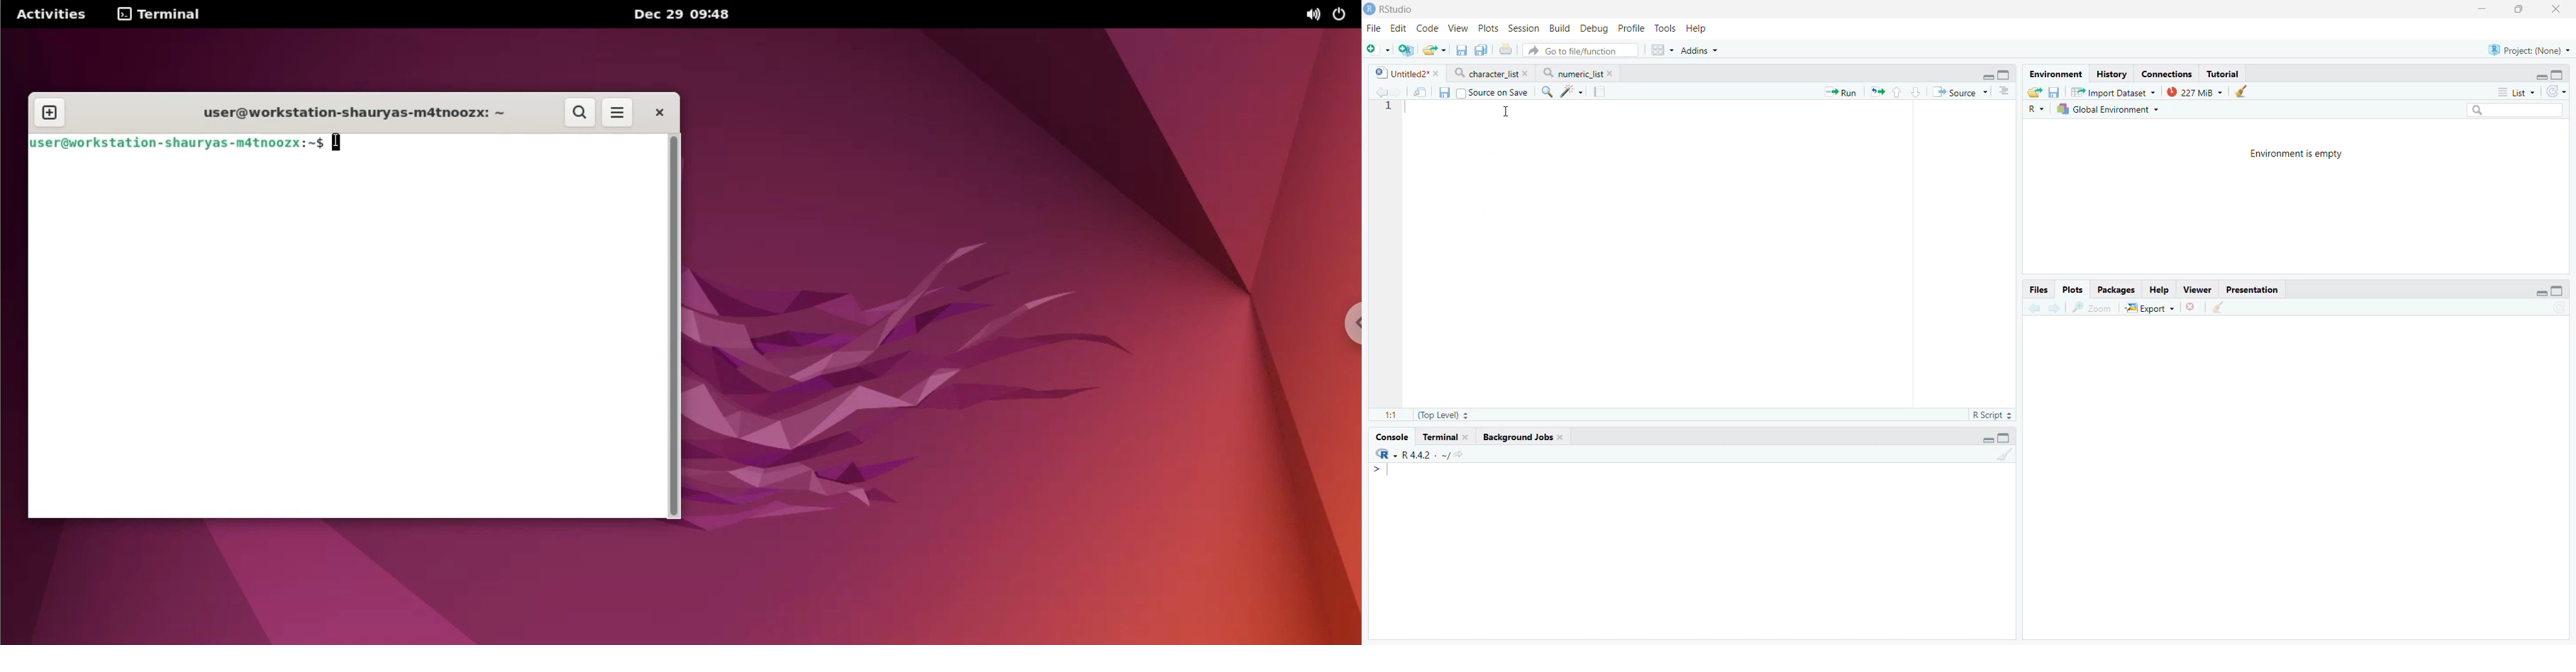 The height and width of the screenshot is (672, 2576). What do you see at coordinates (1561, 28) in the screenshot?
I see `Build` at bounding box center [1561, 28].